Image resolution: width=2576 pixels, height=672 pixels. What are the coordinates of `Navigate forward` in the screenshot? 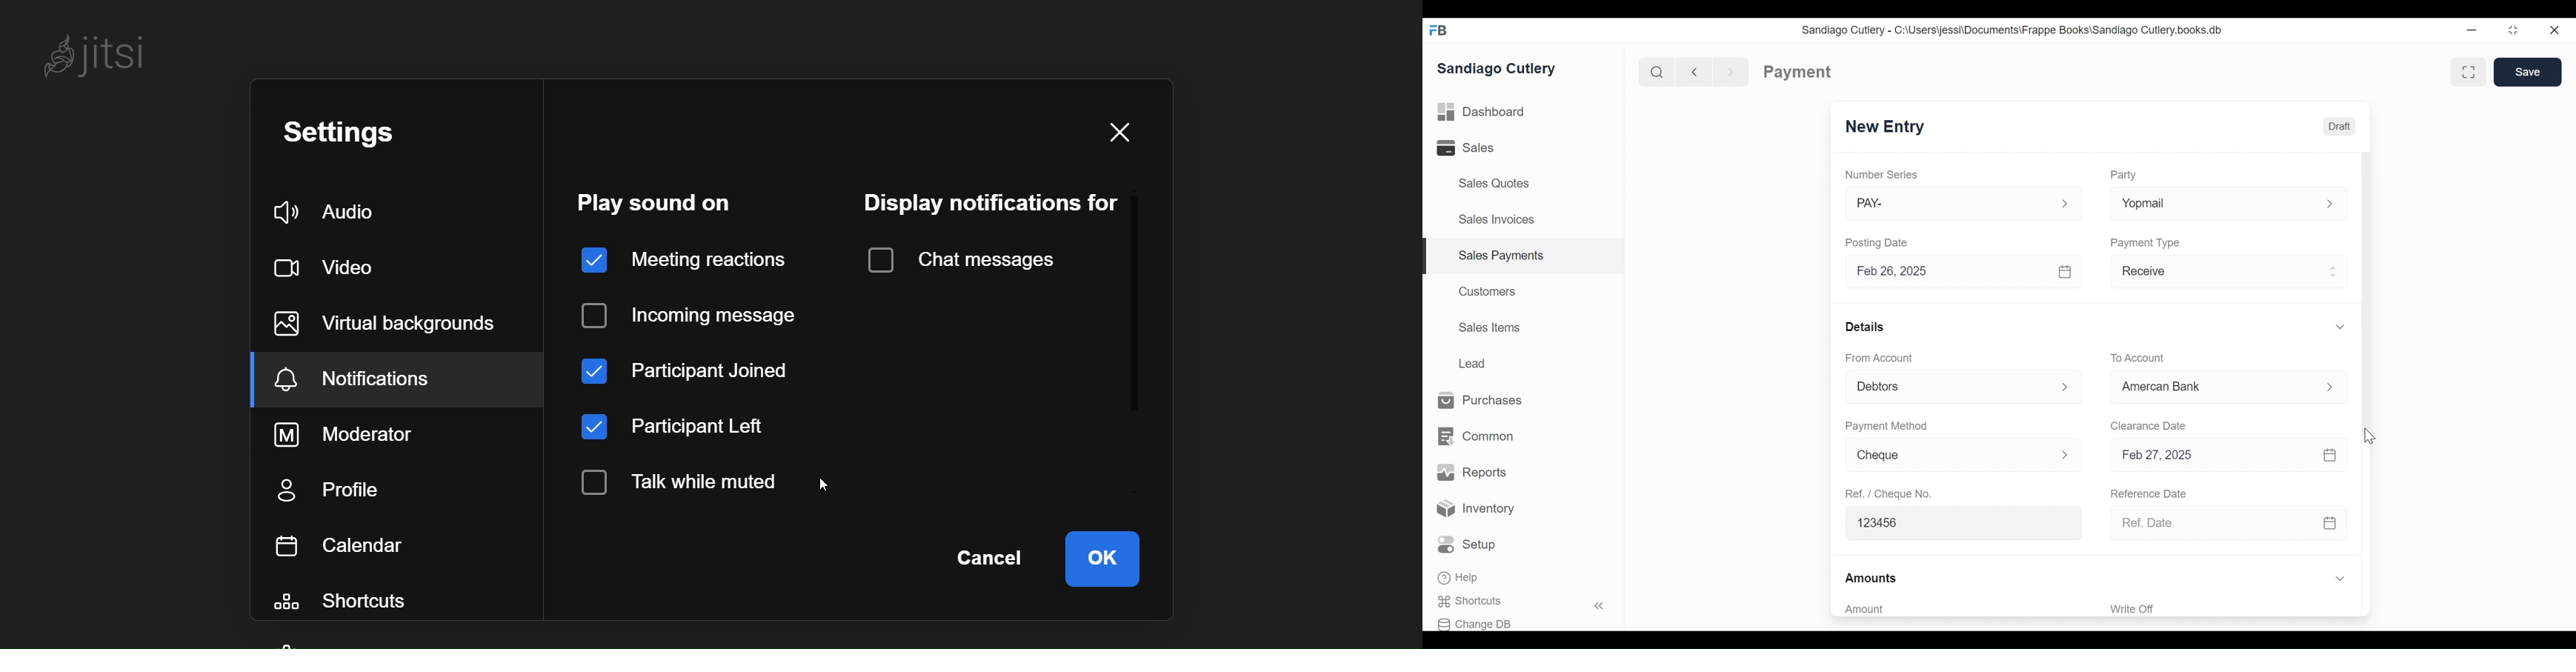 It's located at (1731, 71).